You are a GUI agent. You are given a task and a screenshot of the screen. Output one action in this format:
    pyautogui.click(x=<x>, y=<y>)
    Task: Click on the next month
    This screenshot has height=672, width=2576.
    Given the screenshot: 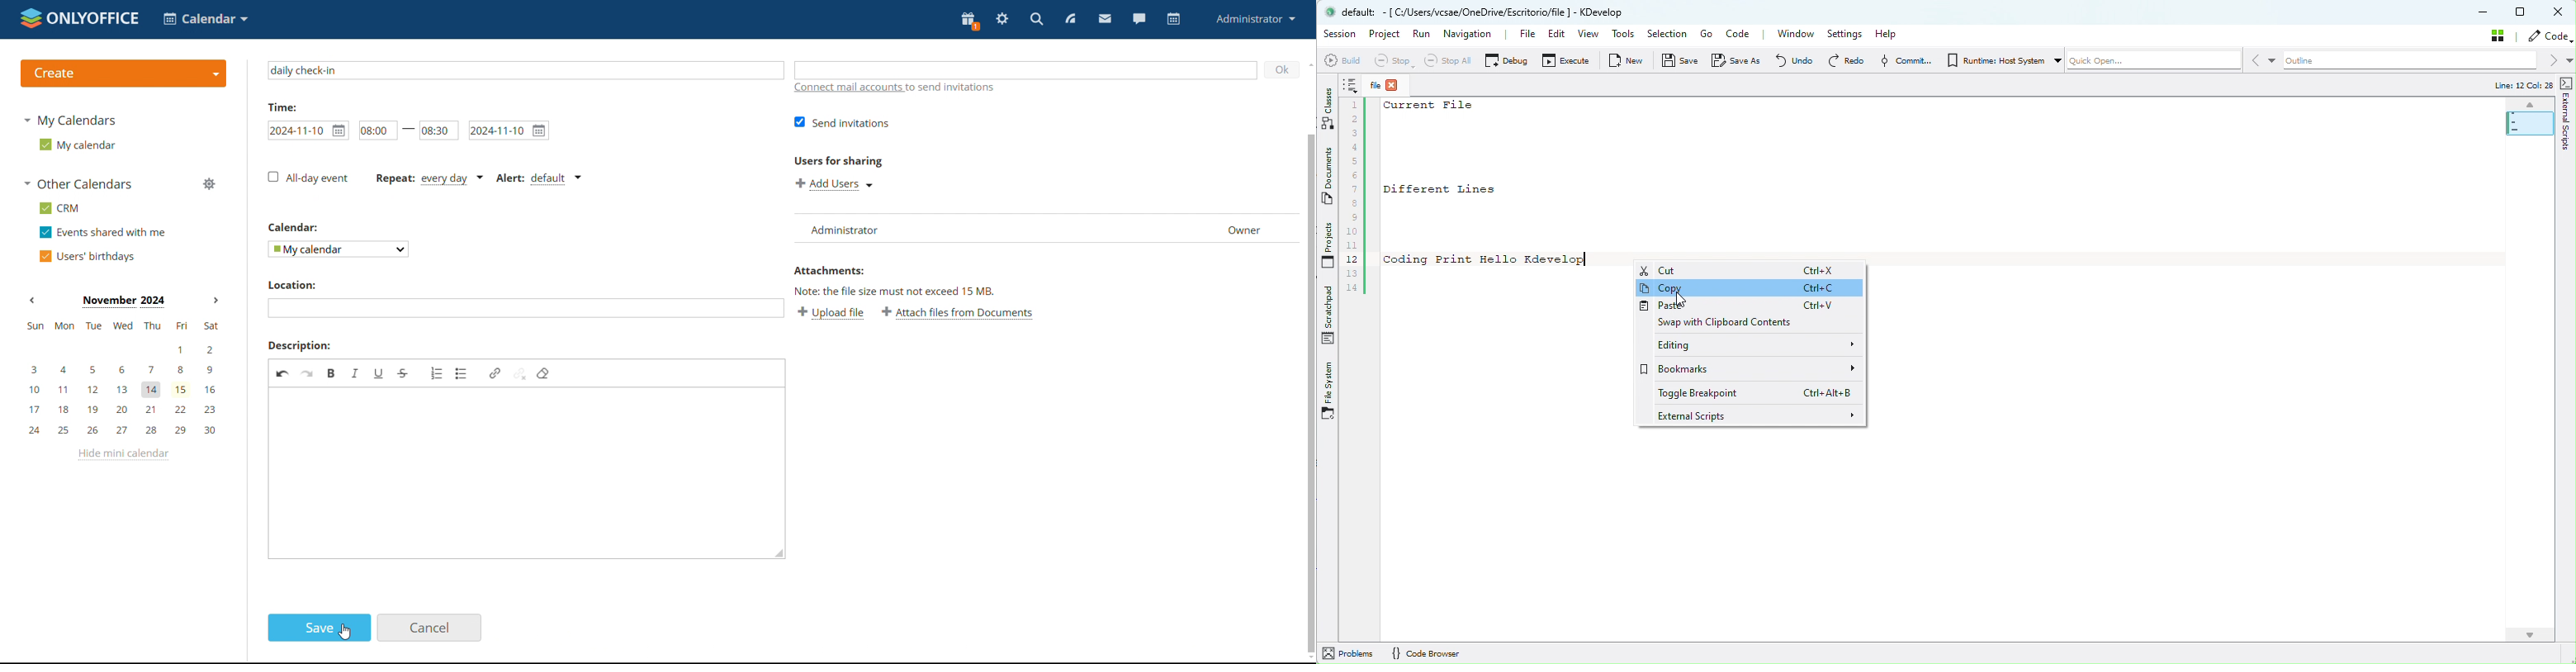 What is the action you would take?
    pyautogui.click(x=215, y=300)
    